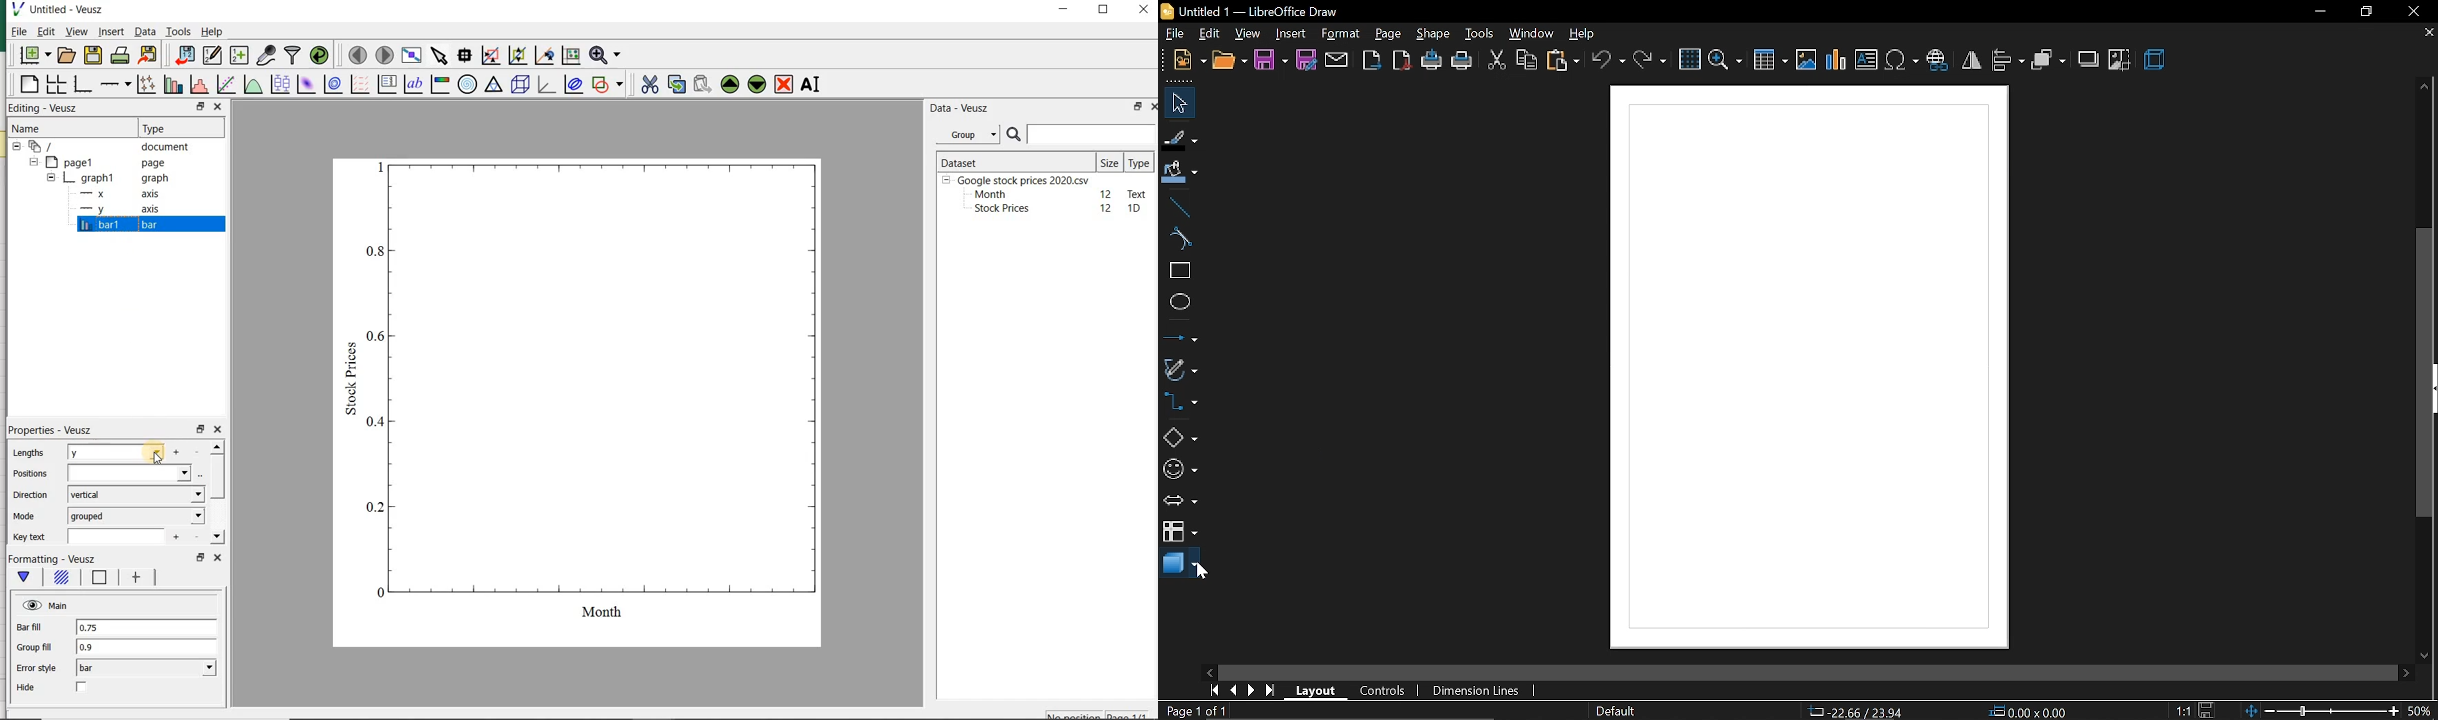 Image resolution: width=2464 pixels, height=728 pixels. What do you see at coordinates (1463, 61) in the screenshot?
I see `print` at bounding box center [1463, 61].